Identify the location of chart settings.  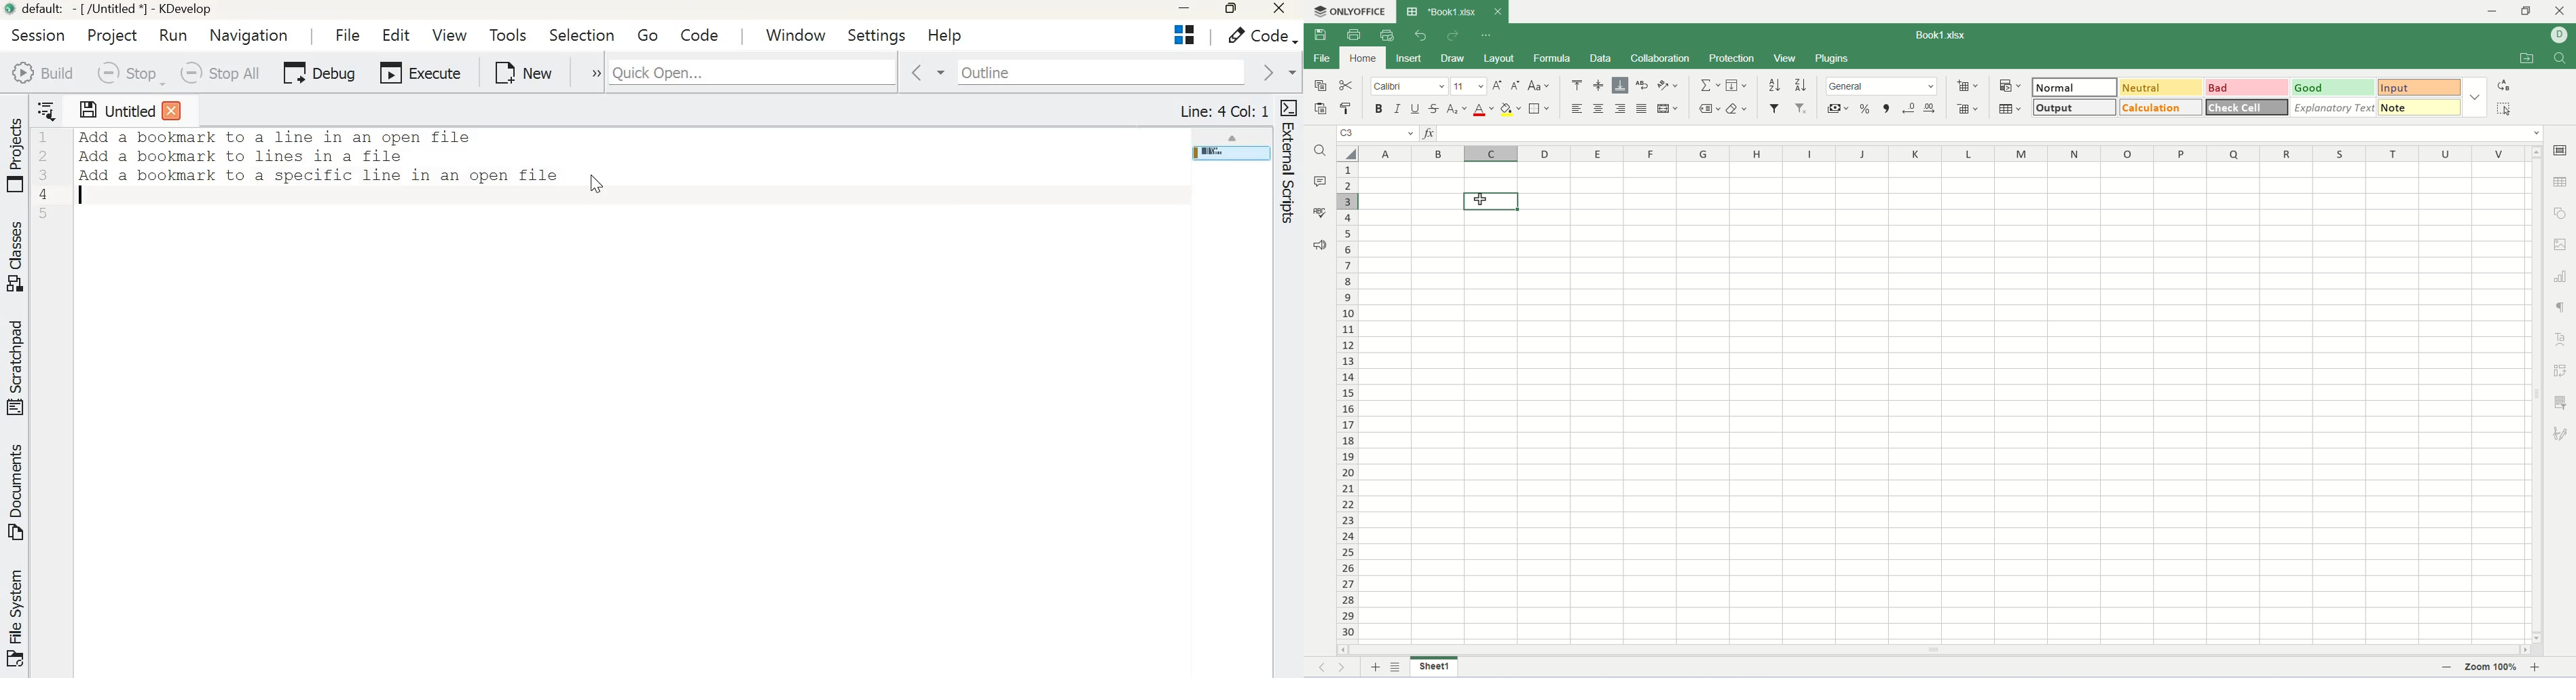
(2562, 277).